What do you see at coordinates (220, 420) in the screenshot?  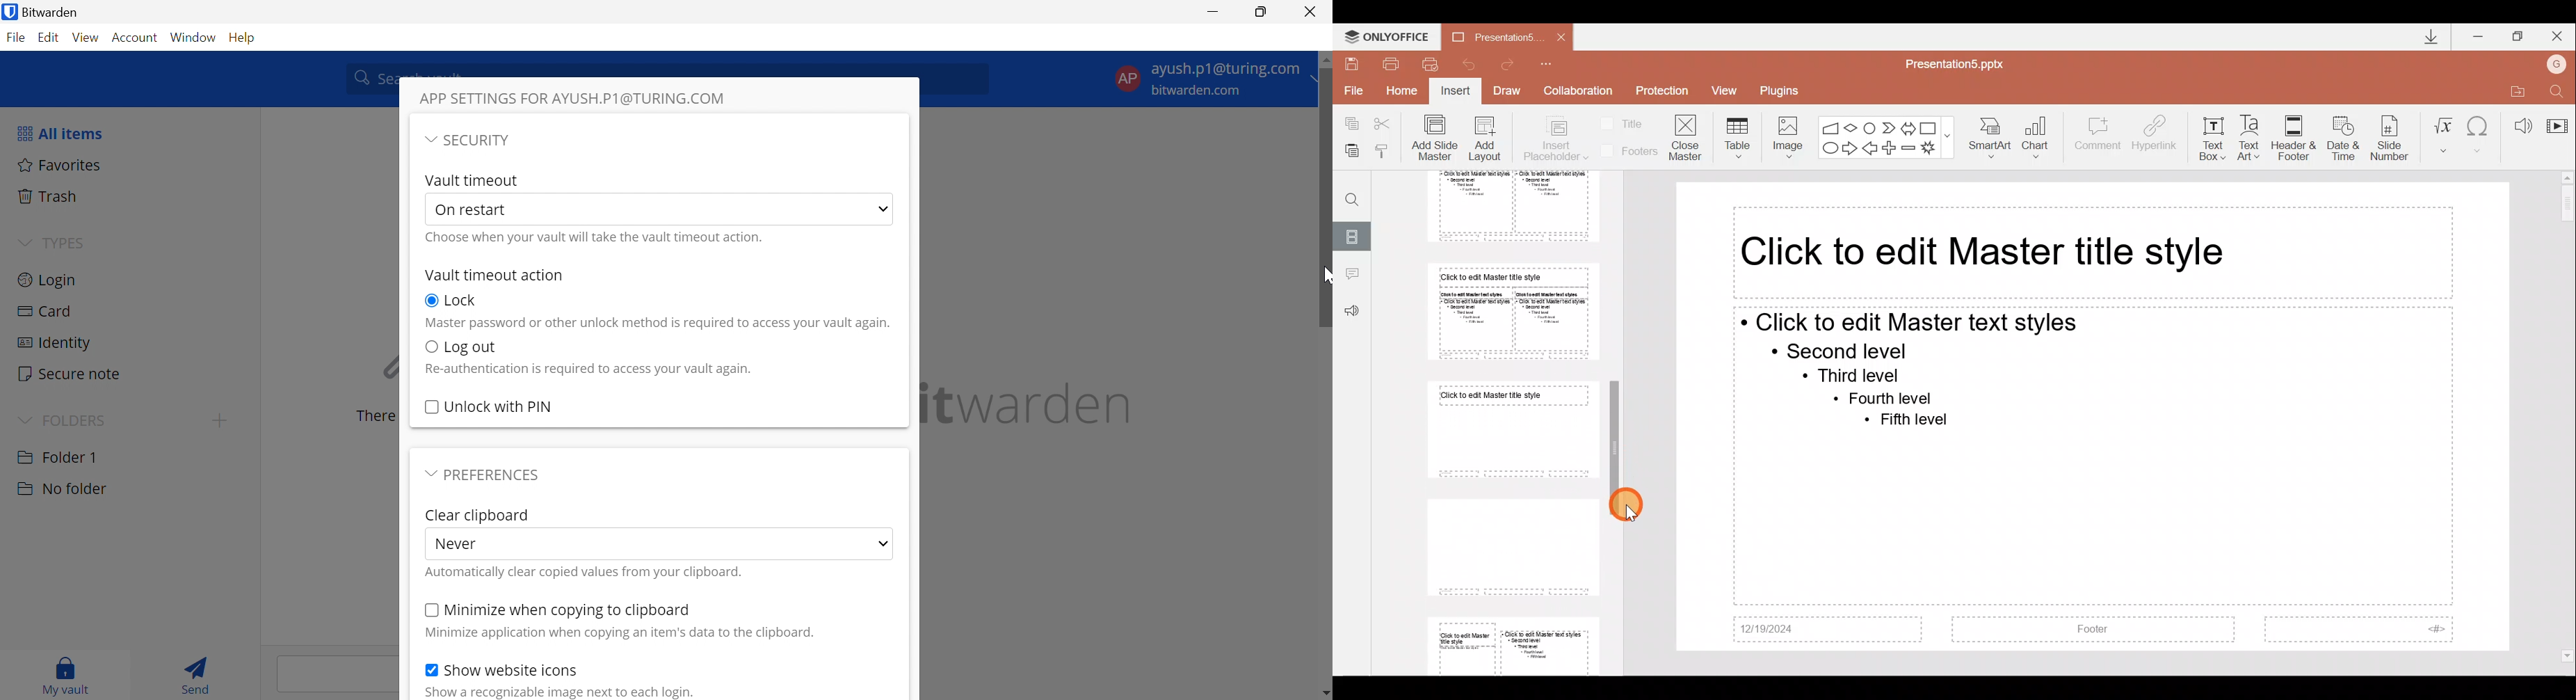 I see `Add folder` at bounding box center [220, 420].